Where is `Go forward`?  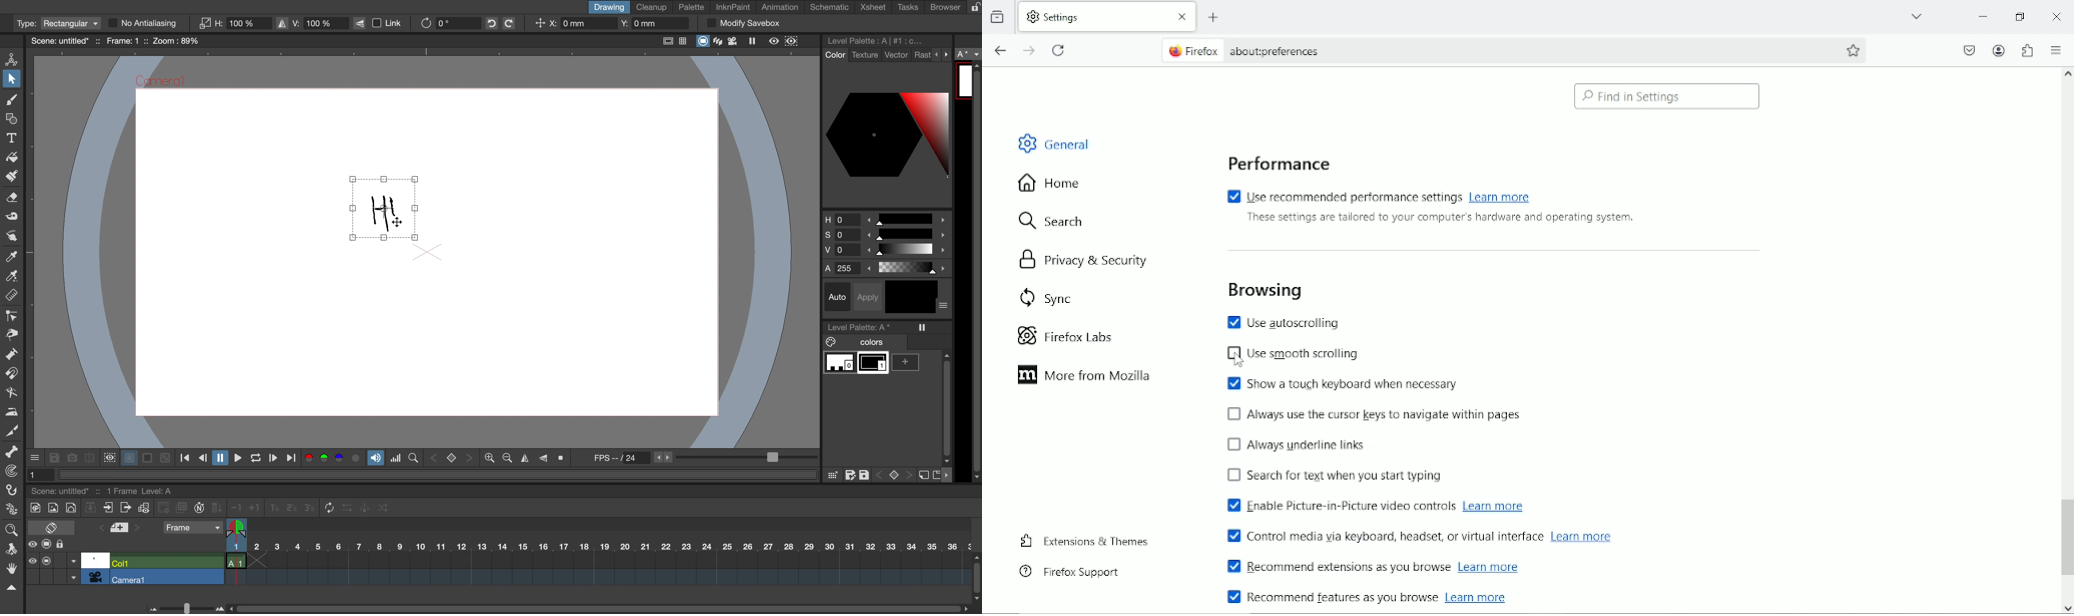
Go forward is located at coordinates (1028, 50).